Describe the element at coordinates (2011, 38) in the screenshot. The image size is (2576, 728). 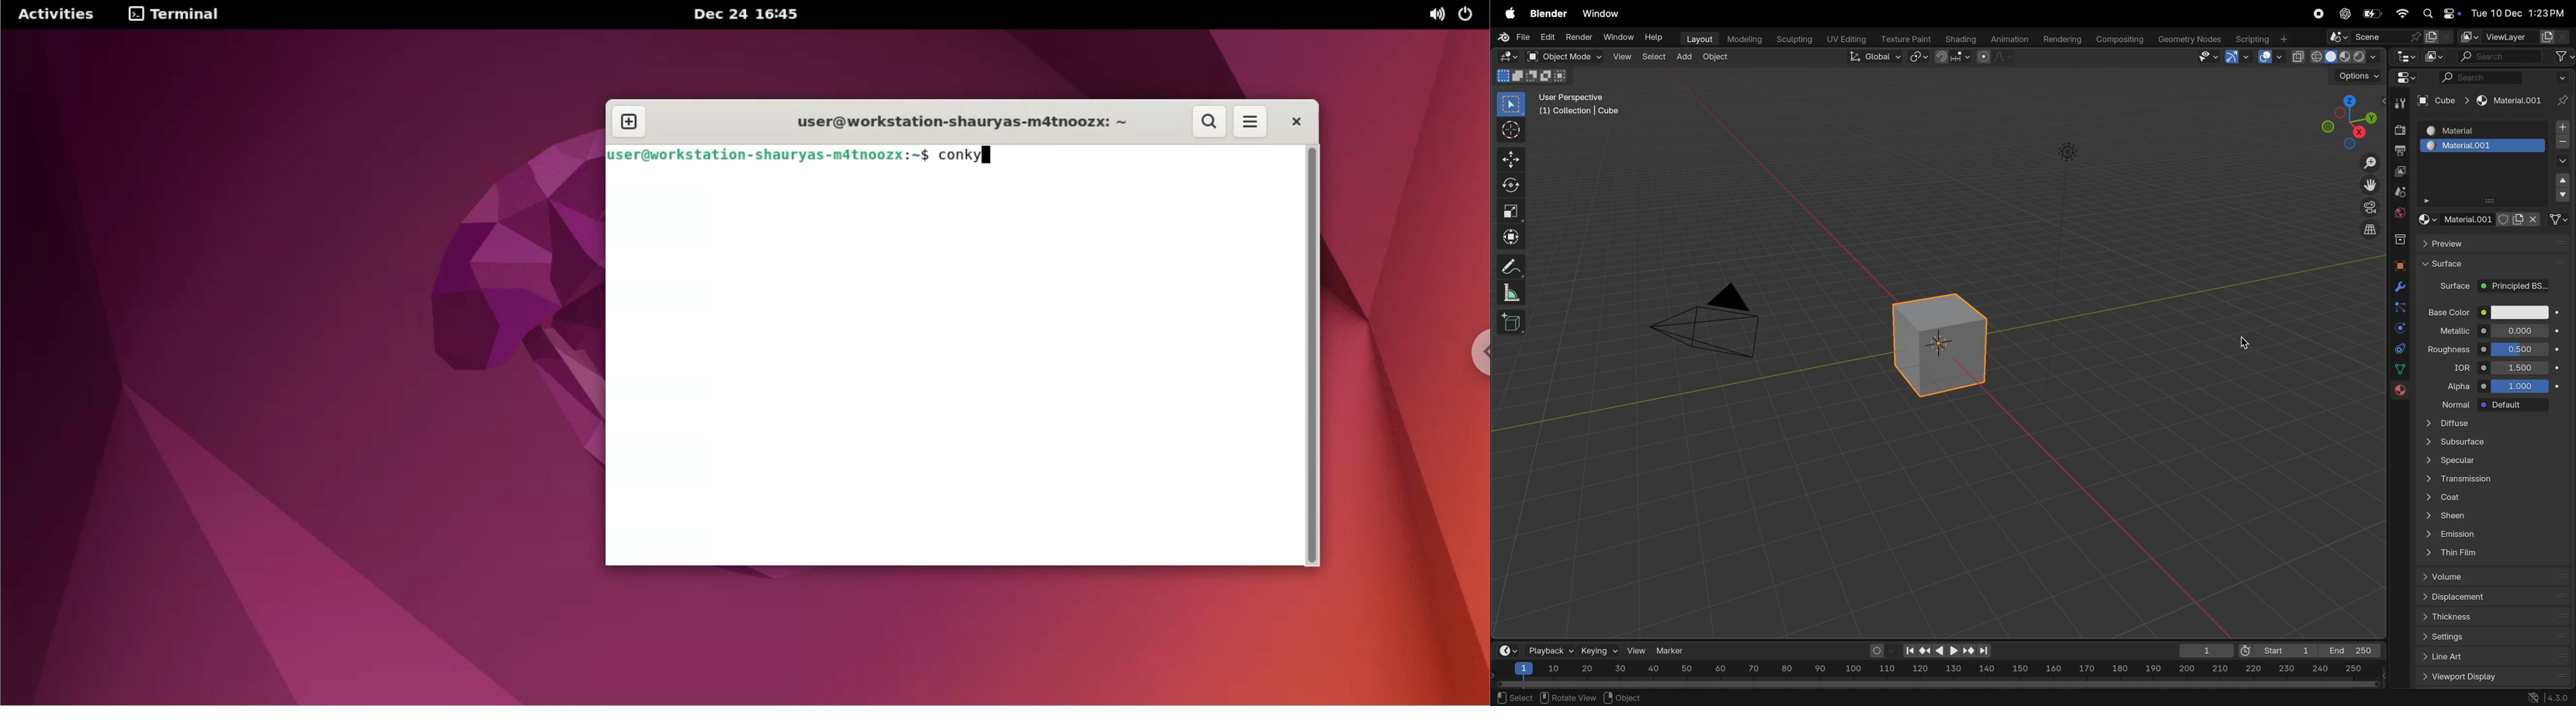
I see `Animation` at that location.